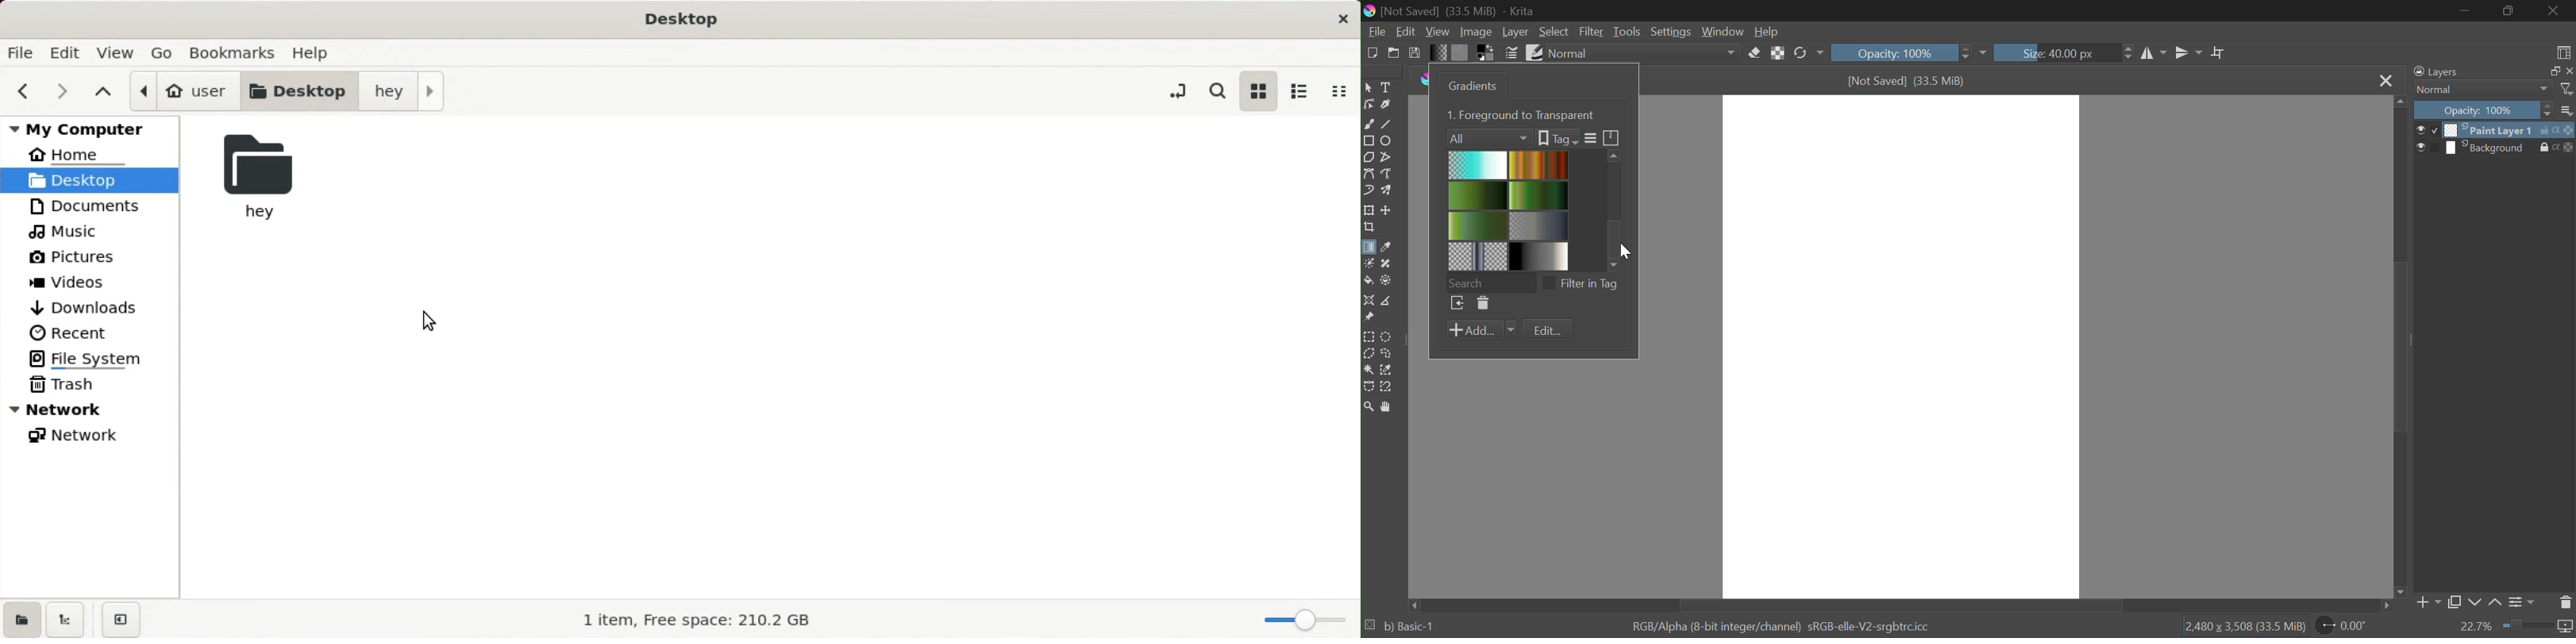  Describe the element at coordinates (1907, 53) in the screenshot. I see `Opacity: 100%` at that location.